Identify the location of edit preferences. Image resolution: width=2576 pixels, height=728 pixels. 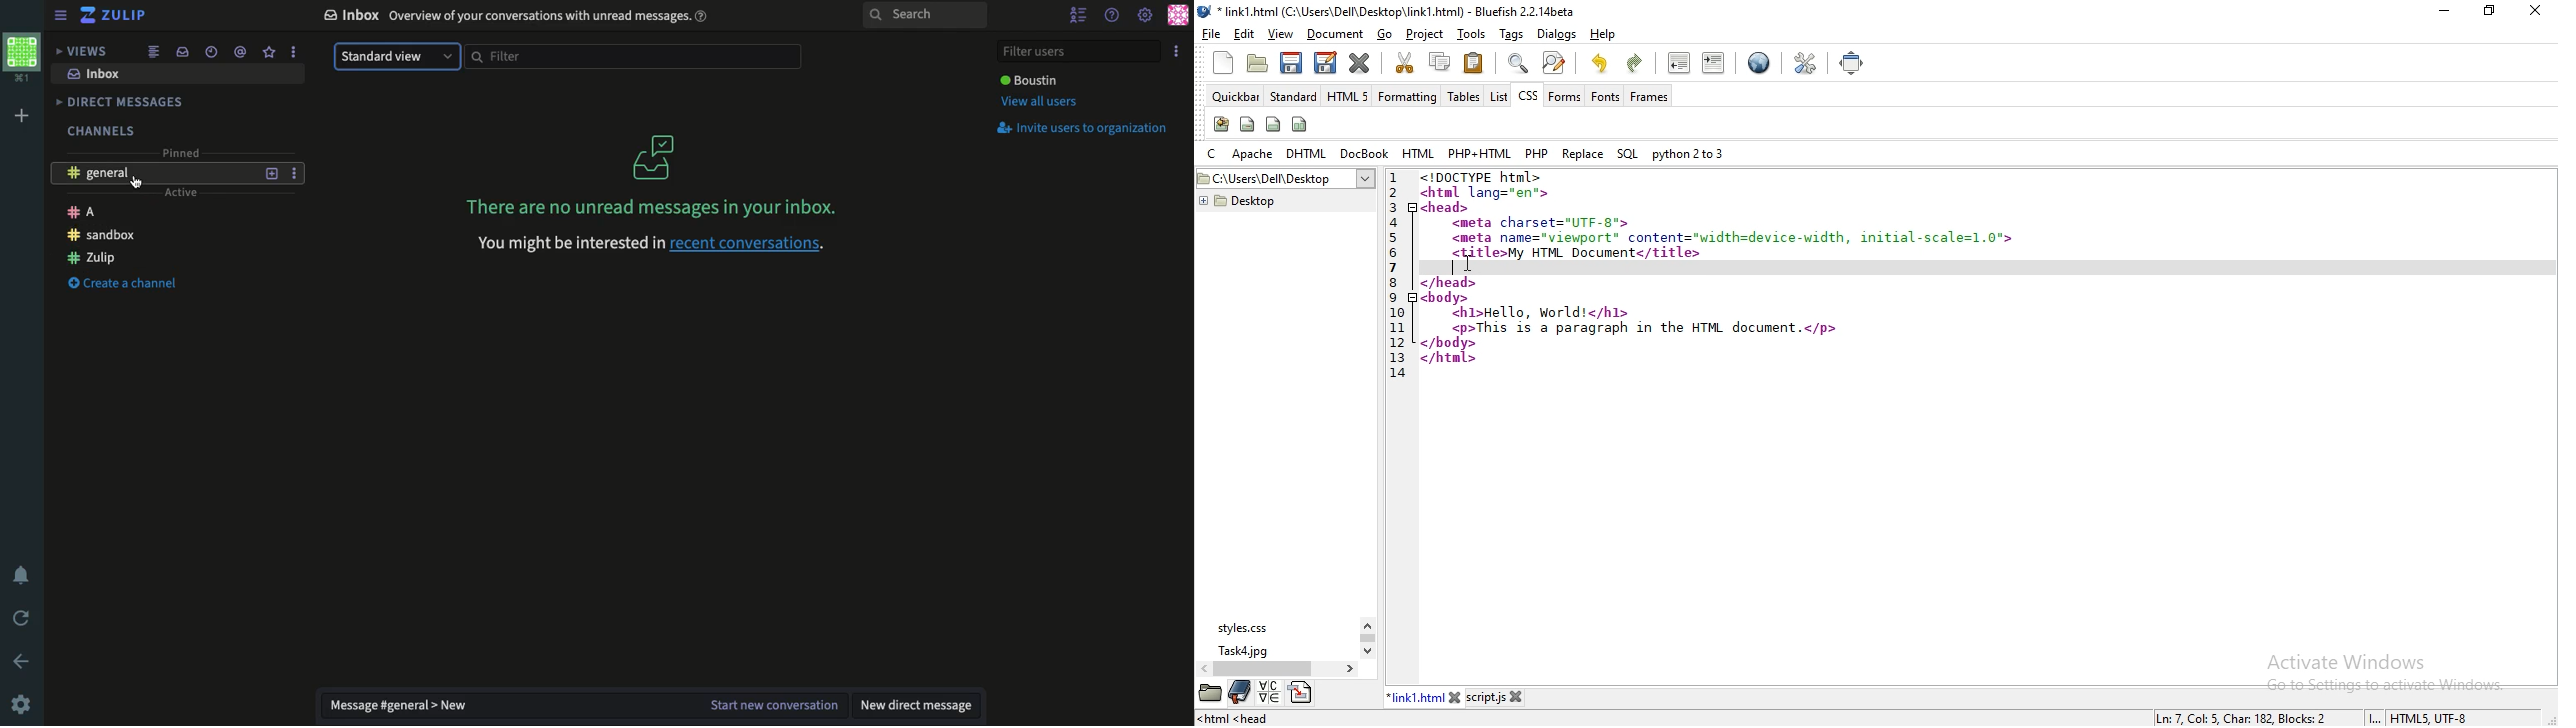
(1805, 64).